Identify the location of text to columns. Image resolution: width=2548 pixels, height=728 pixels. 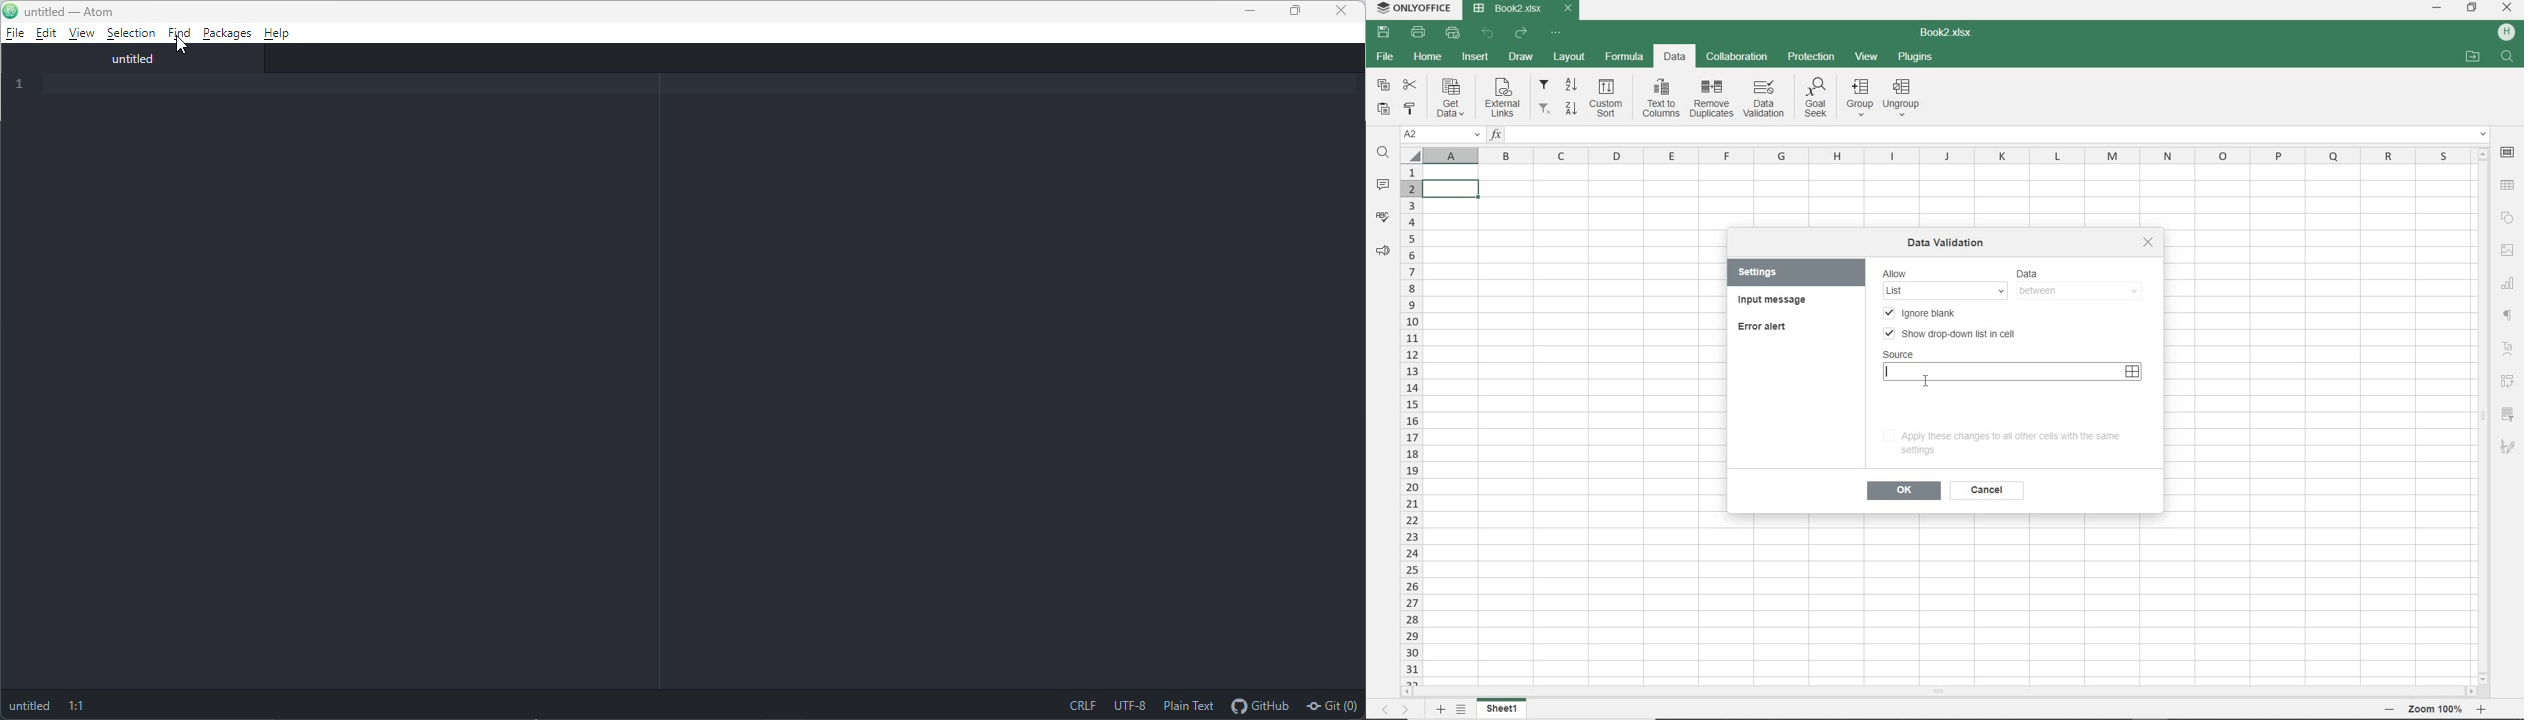
(1662, 97).